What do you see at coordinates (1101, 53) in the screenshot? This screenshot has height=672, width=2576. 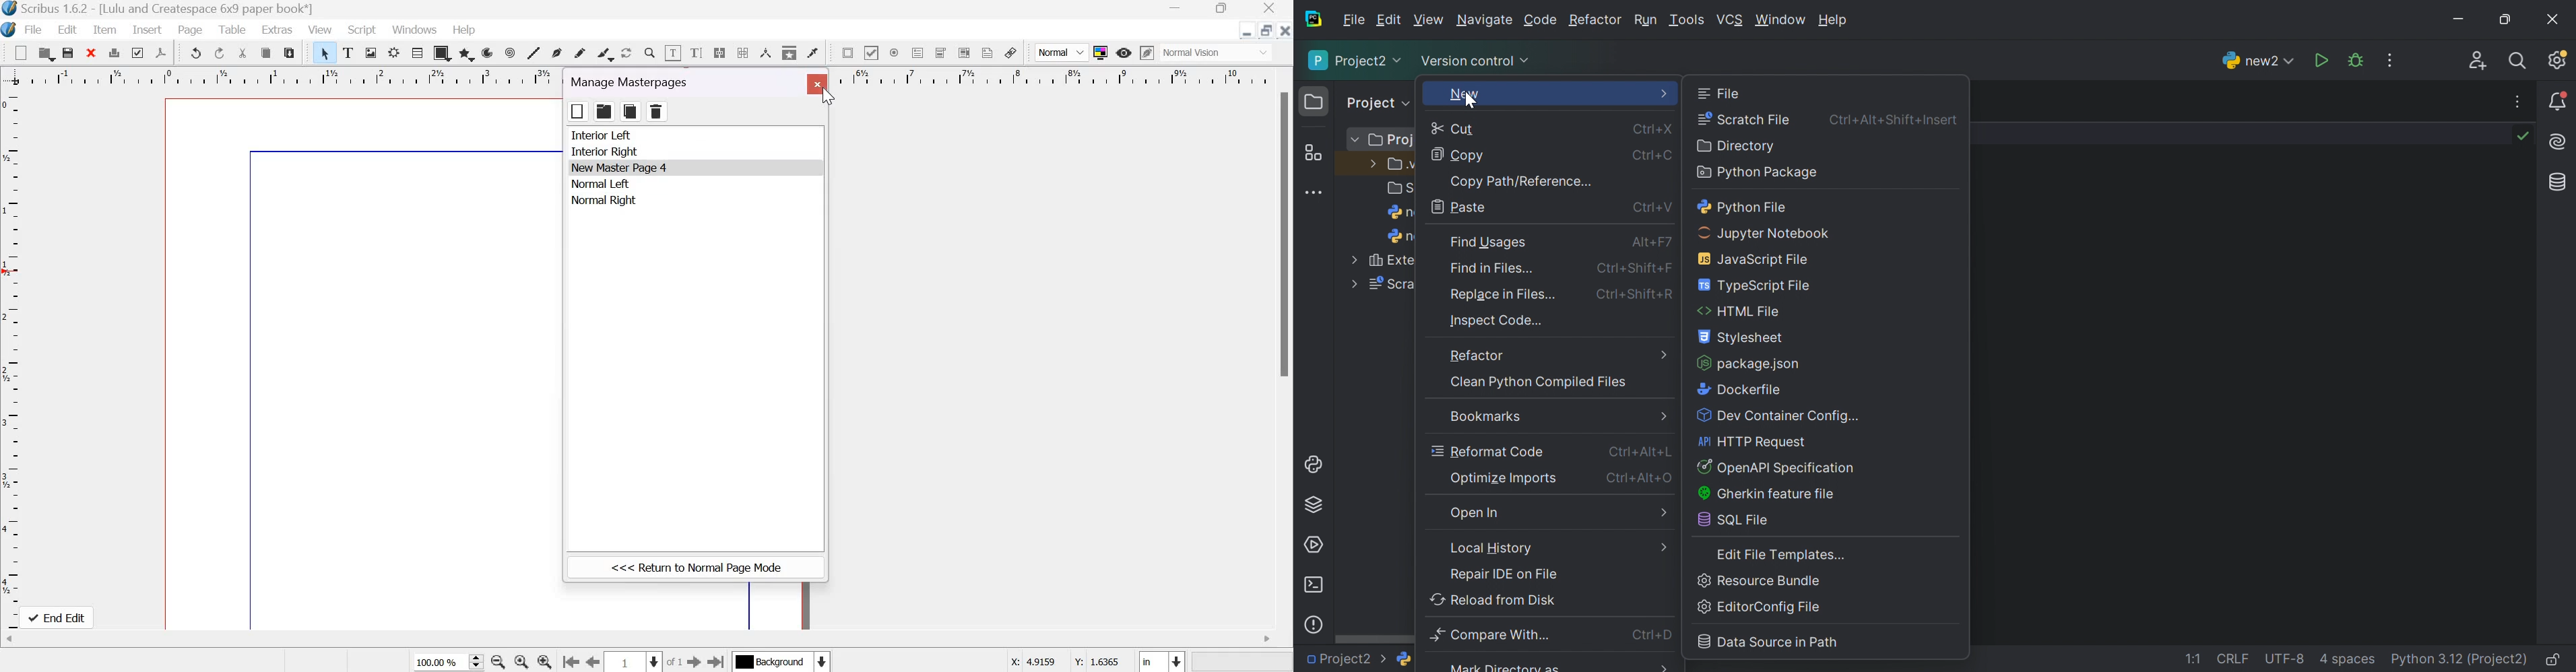 I see `Toggle color management system` at bounding box center [1101, 53].